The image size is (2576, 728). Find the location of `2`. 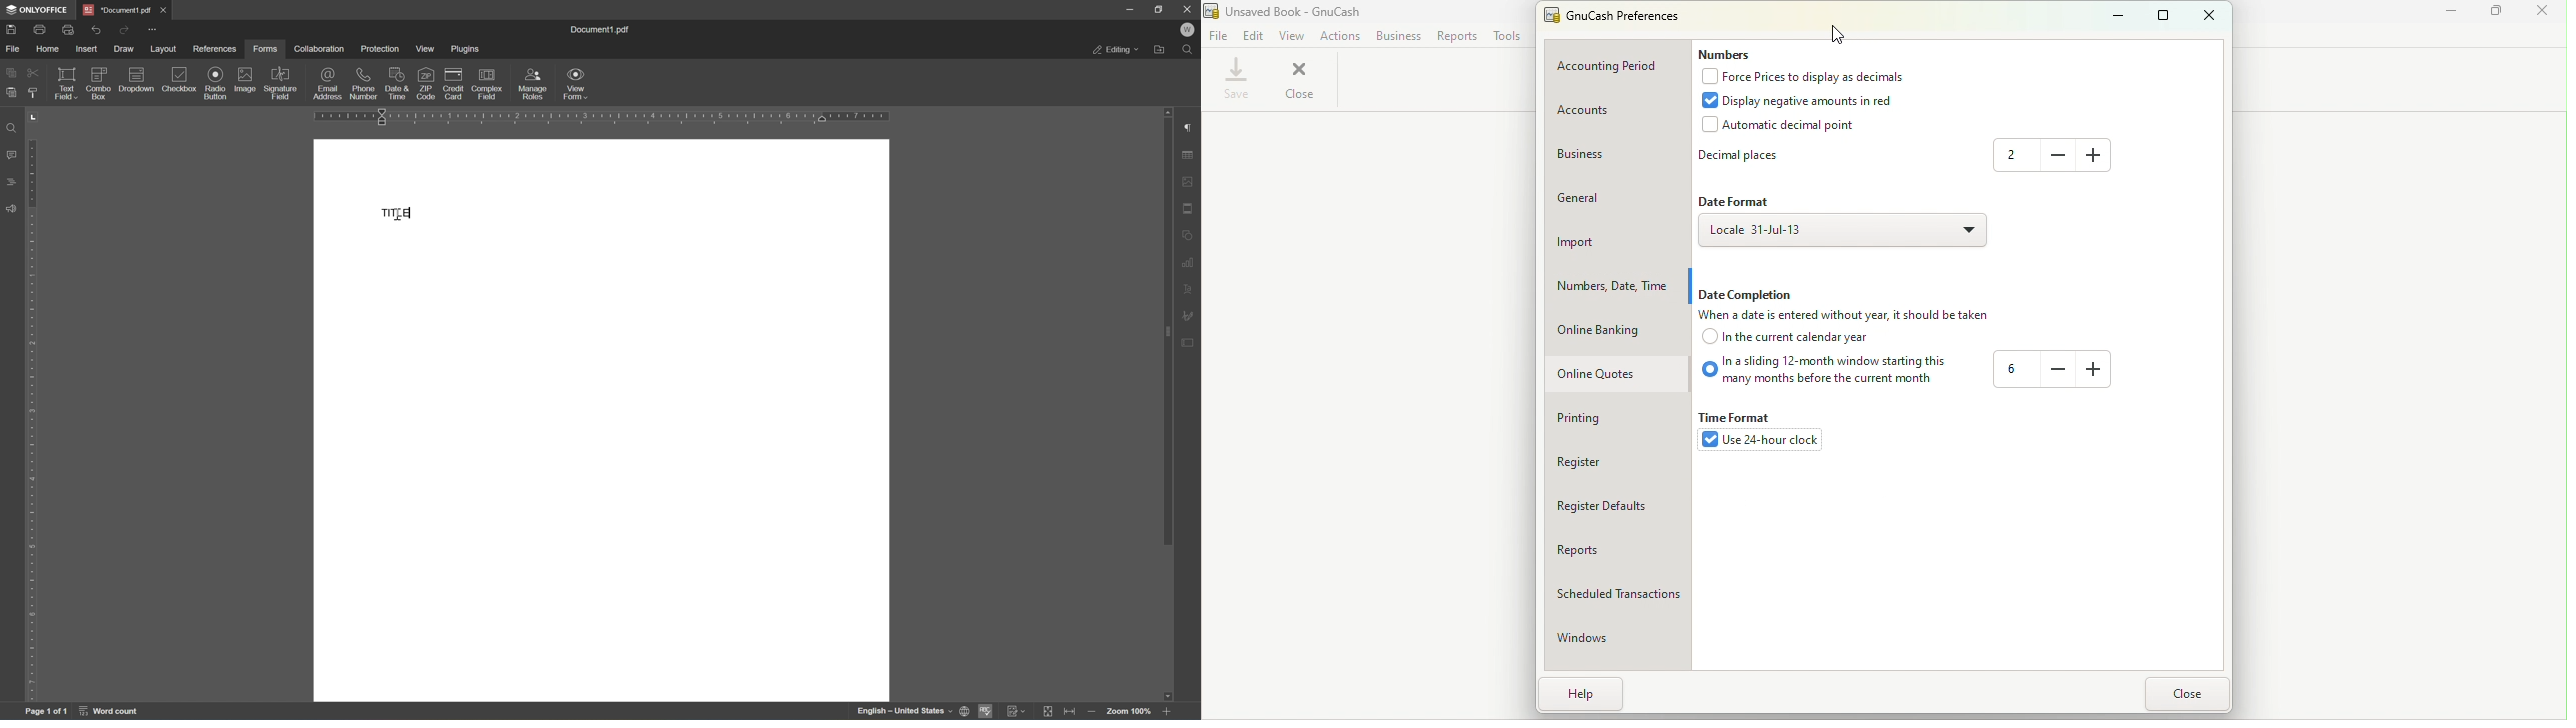

2 is located at coordinates (2013, 156).